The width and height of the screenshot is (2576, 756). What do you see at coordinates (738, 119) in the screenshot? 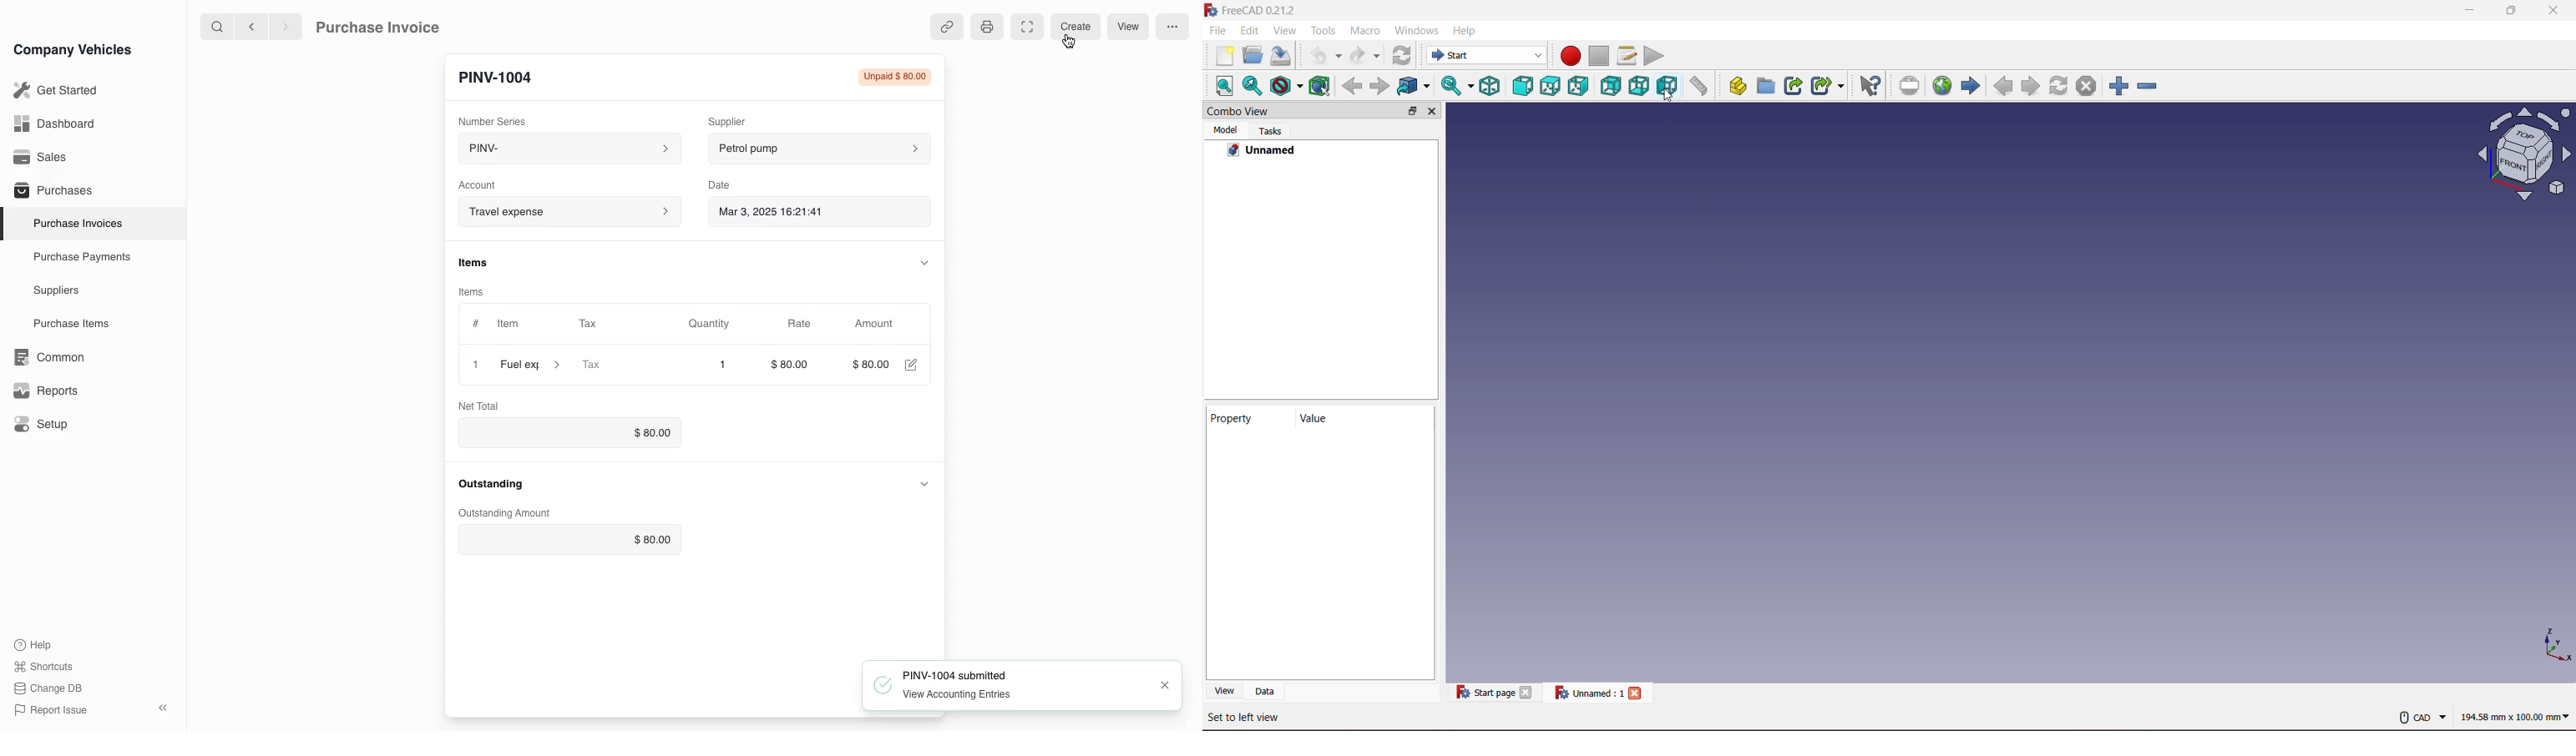
I see `Supplier` at bounding box center [738, 119].